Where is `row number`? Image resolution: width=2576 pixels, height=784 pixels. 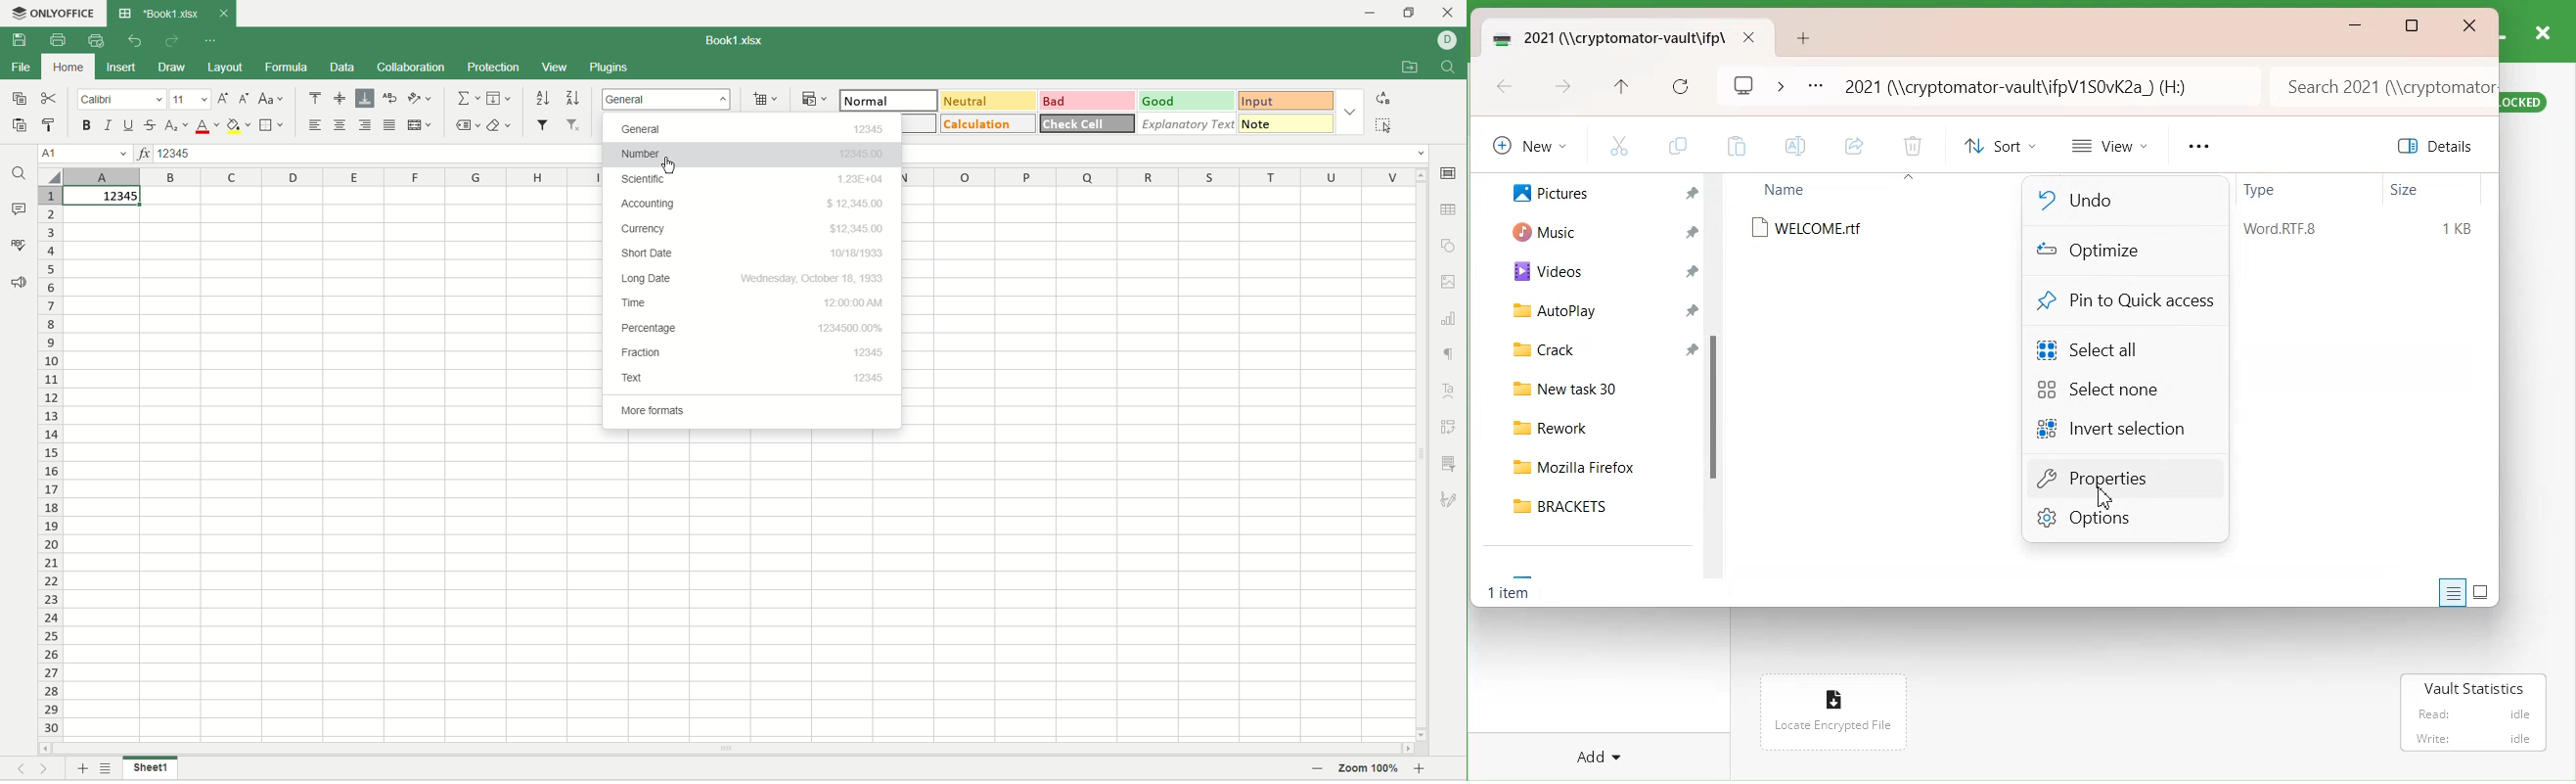
row number is located at coordinates (49, 462).